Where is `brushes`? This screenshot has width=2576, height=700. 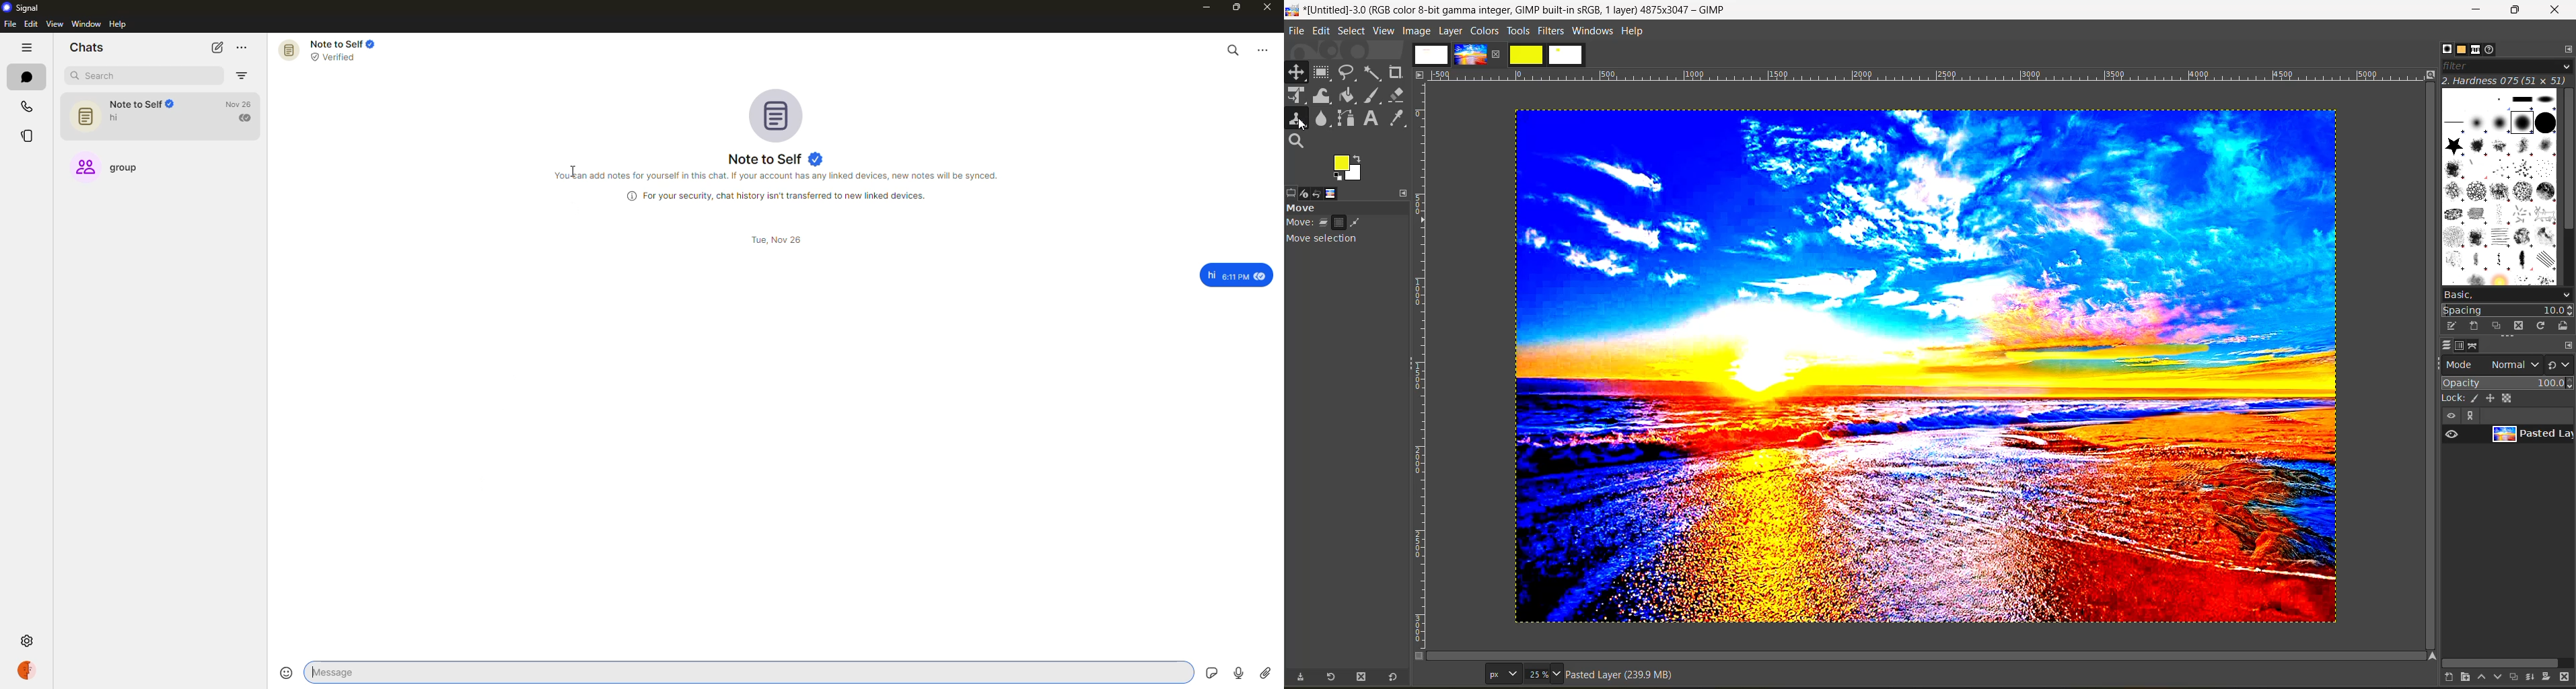
brushes is located at coordinates (2442, 48).